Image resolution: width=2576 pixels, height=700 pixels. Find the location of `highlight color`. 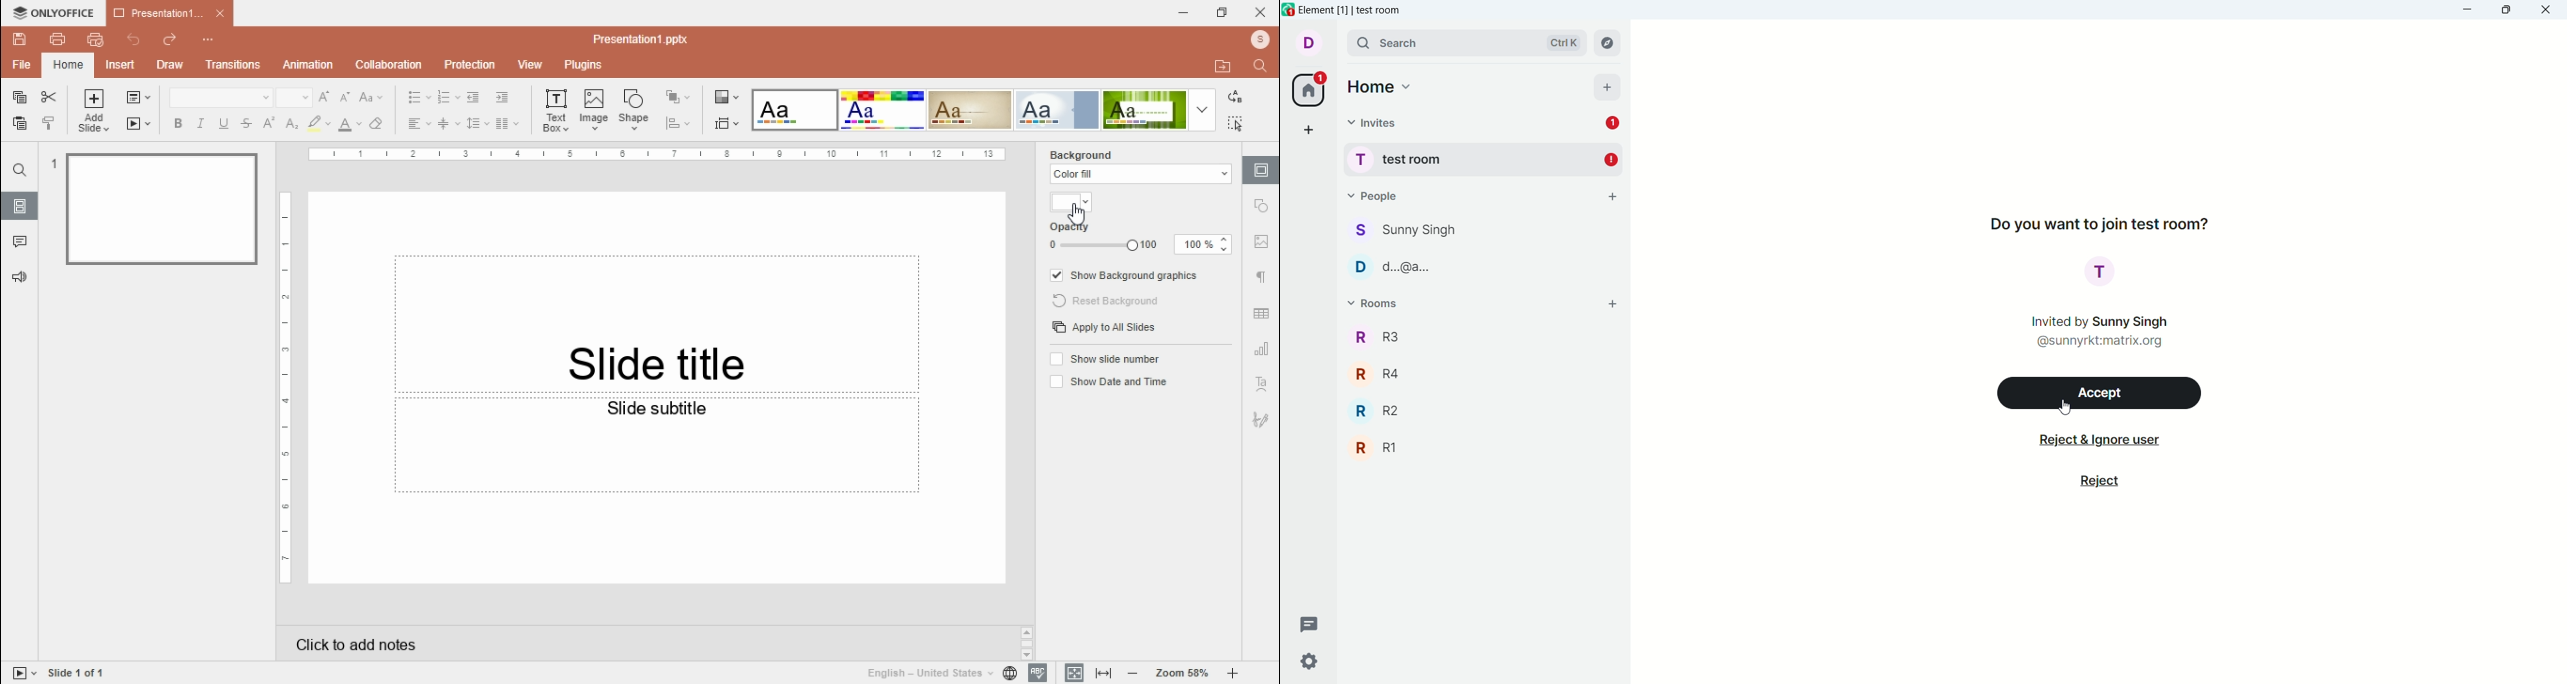

highlight color is located at coordinates (317, 124).